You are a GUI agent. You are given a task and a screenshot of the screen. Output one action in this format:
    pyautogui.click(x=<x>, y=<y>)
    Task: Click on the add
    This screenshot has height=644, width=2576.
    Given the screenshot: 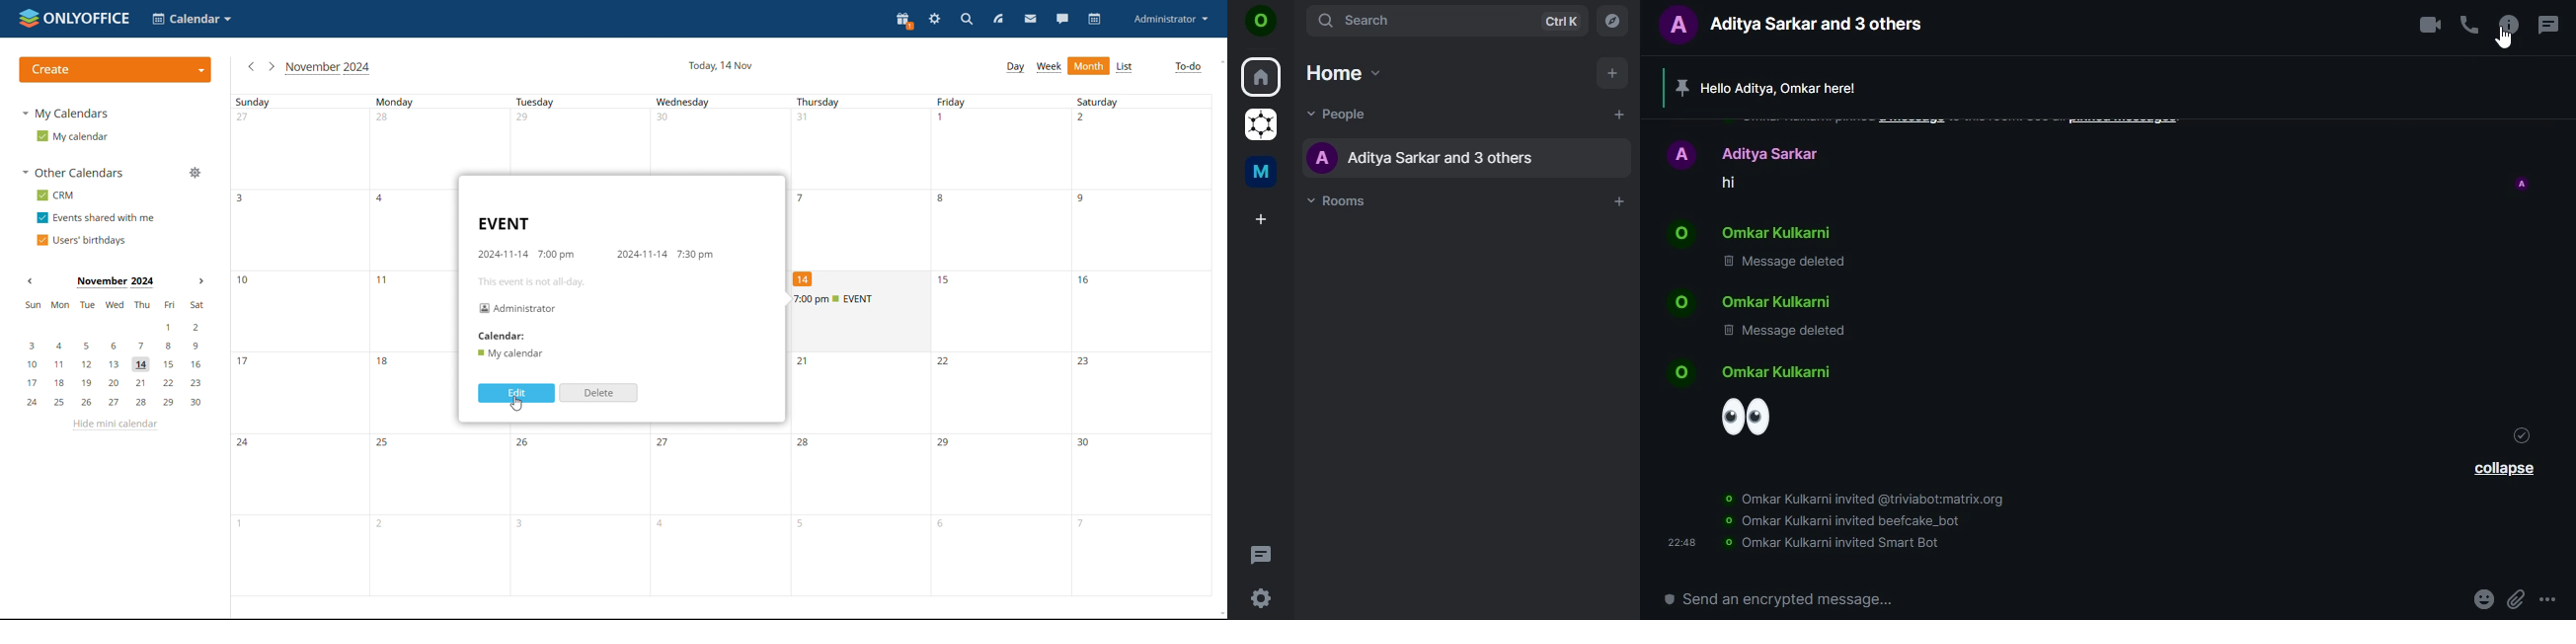 What is the action you would take?
    pyautogui.click(x=1619, y=116)
    